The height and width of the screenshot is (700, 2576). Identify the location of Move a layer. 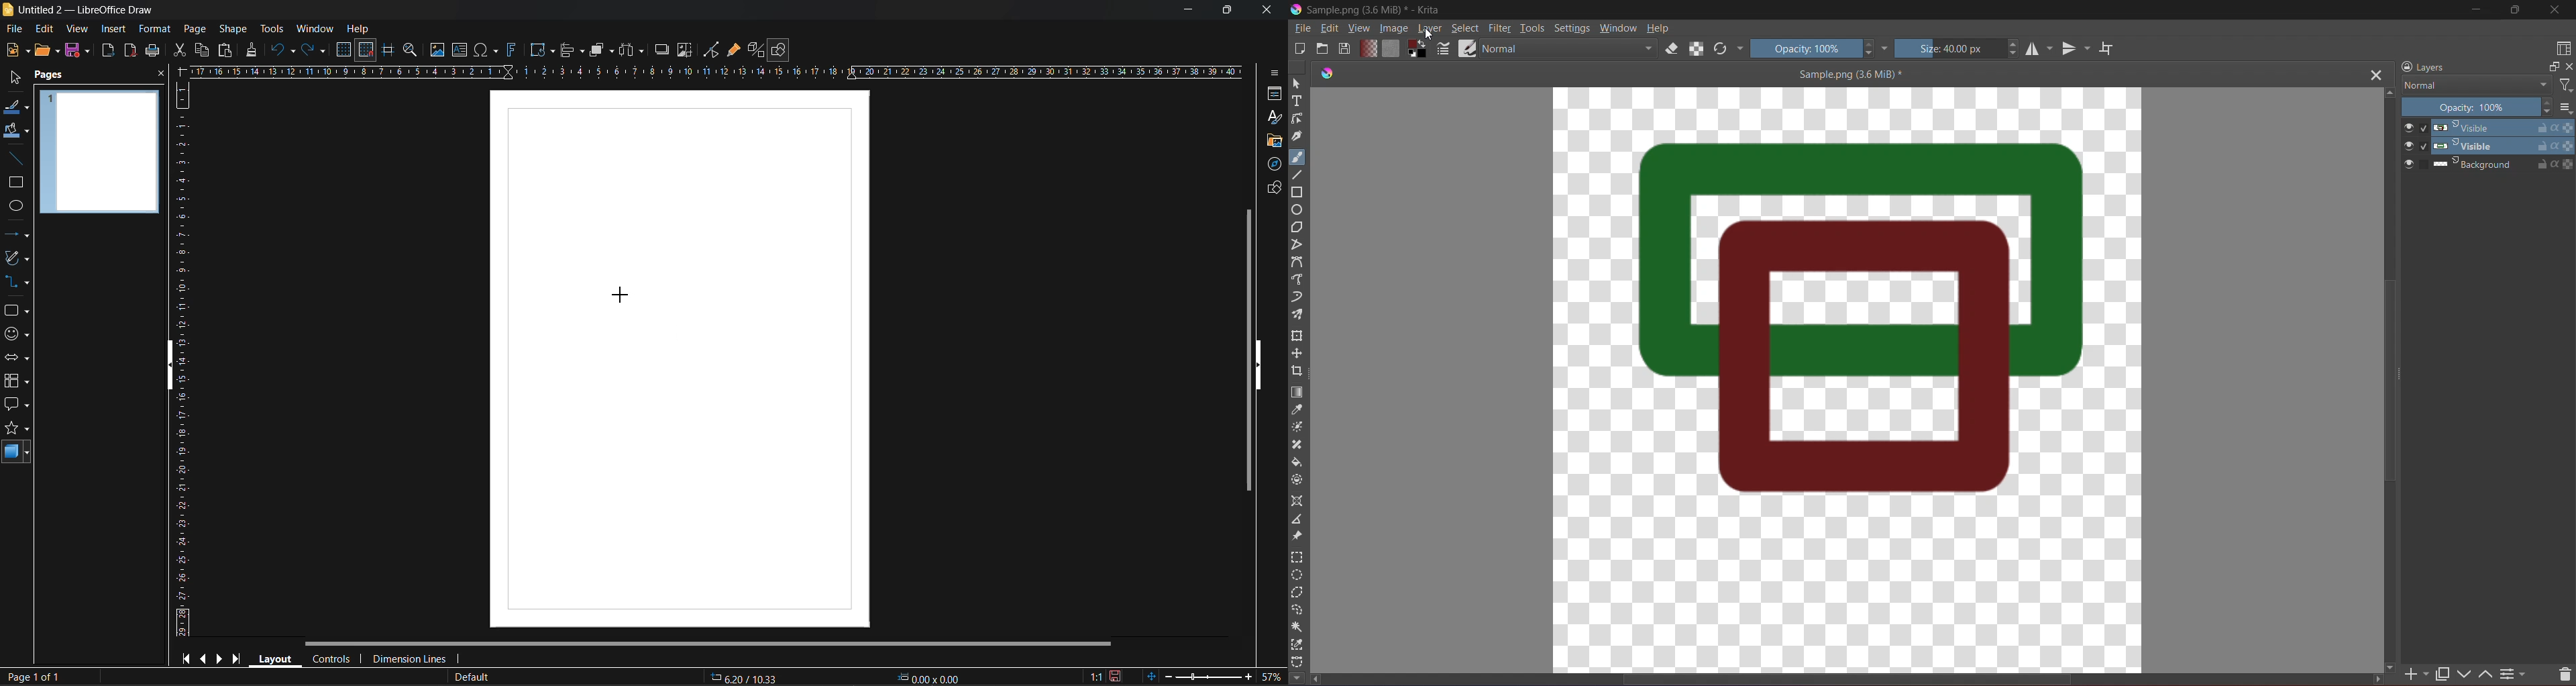
(1298, 354).